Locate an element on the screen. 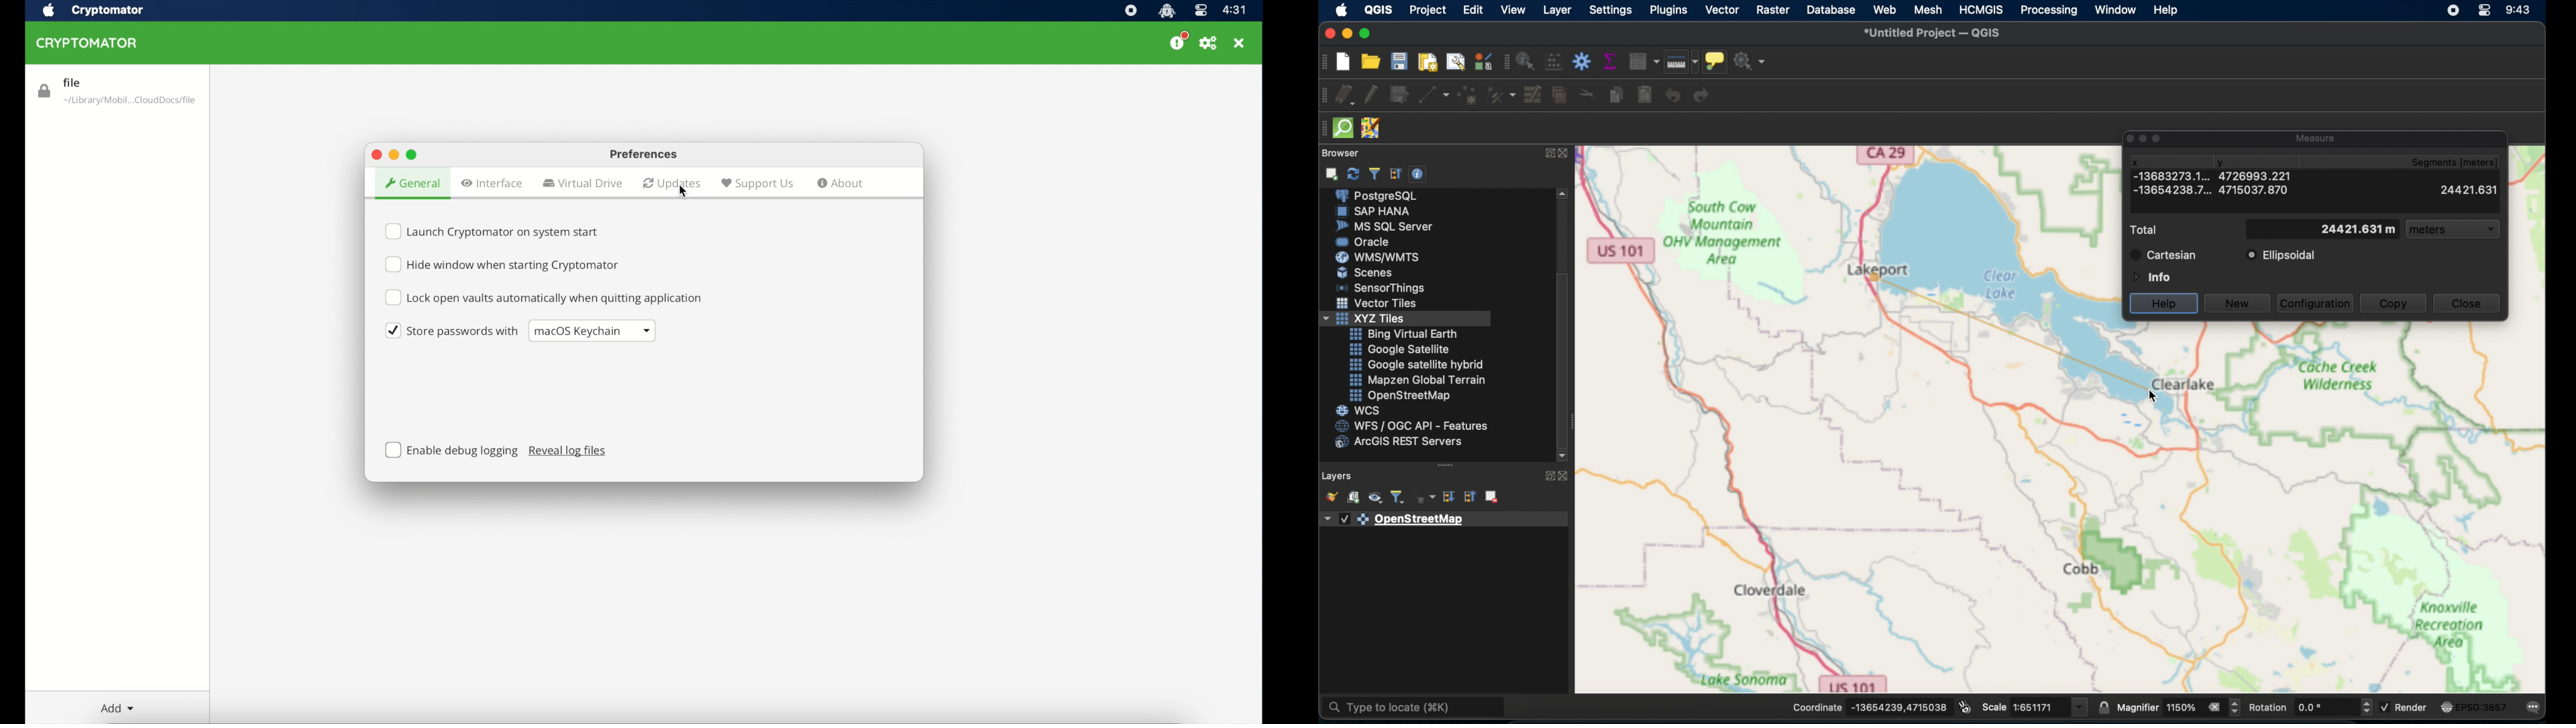 The width and height of the screenshot is (2576, 728). open field calculator is located at coordinates (1553, 61).